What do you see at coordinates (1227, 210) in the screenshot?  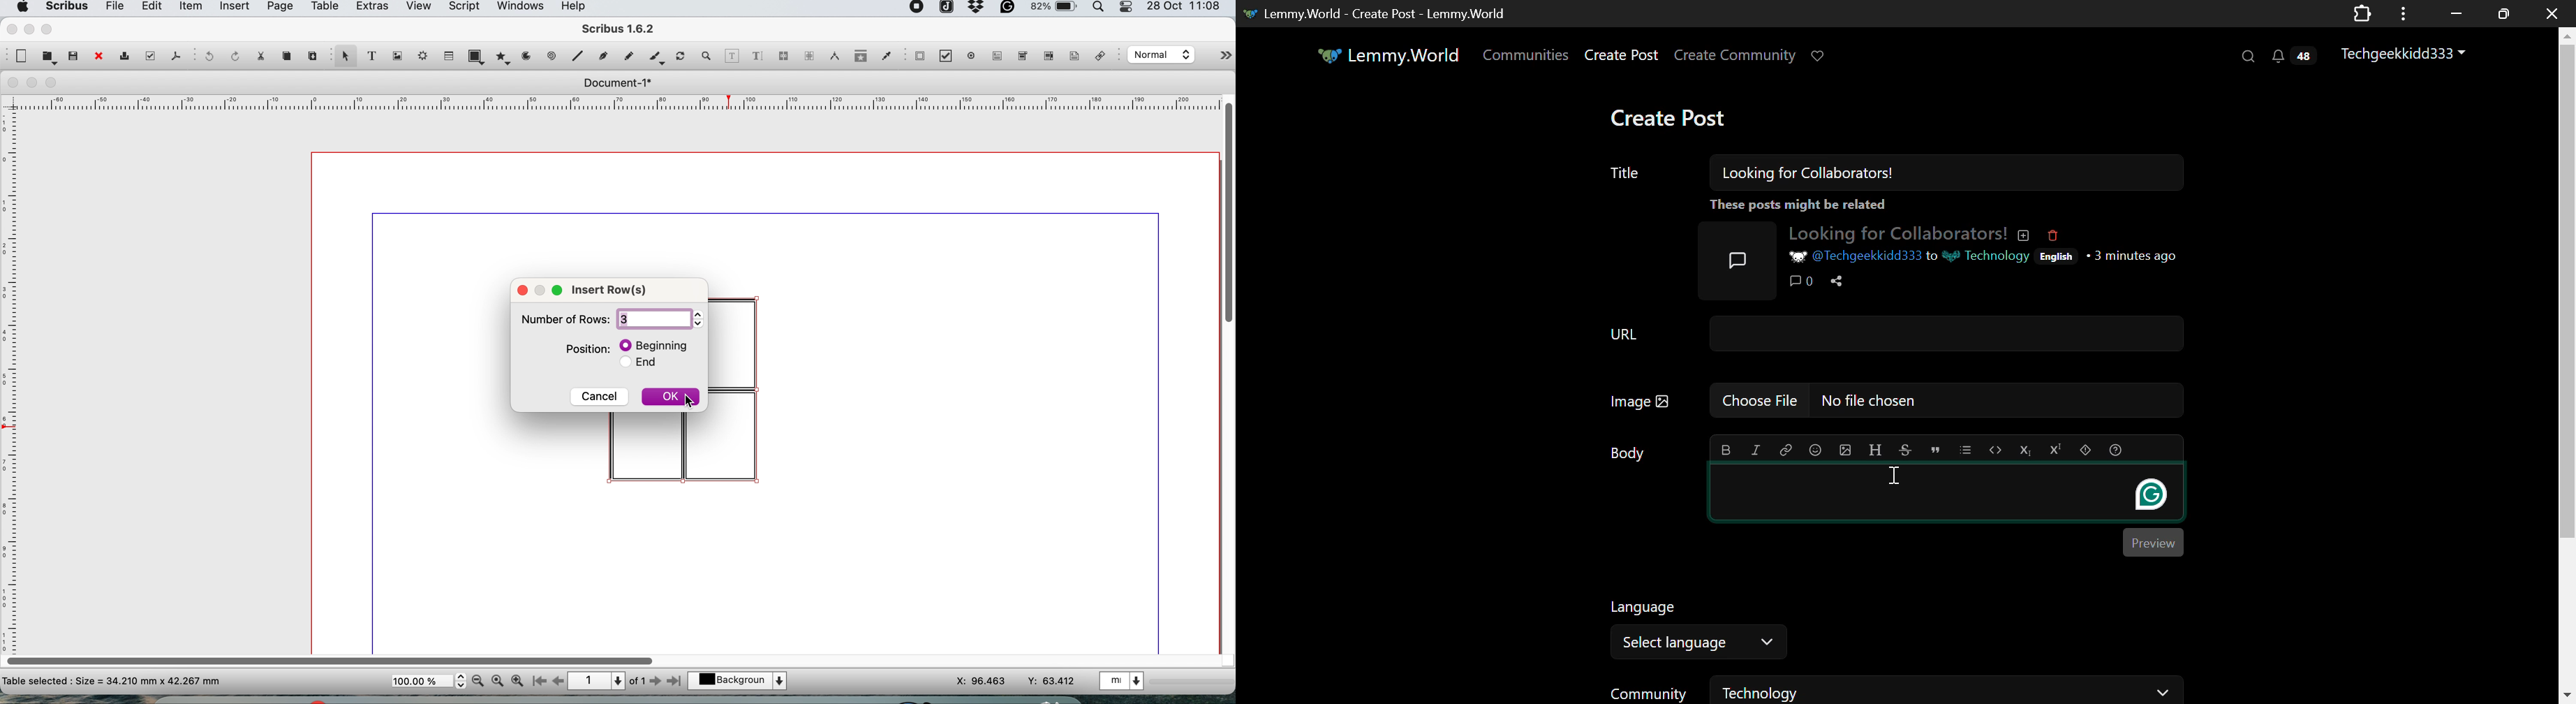 I see `vertical scroll bar` at bounding box center [1227, 210].